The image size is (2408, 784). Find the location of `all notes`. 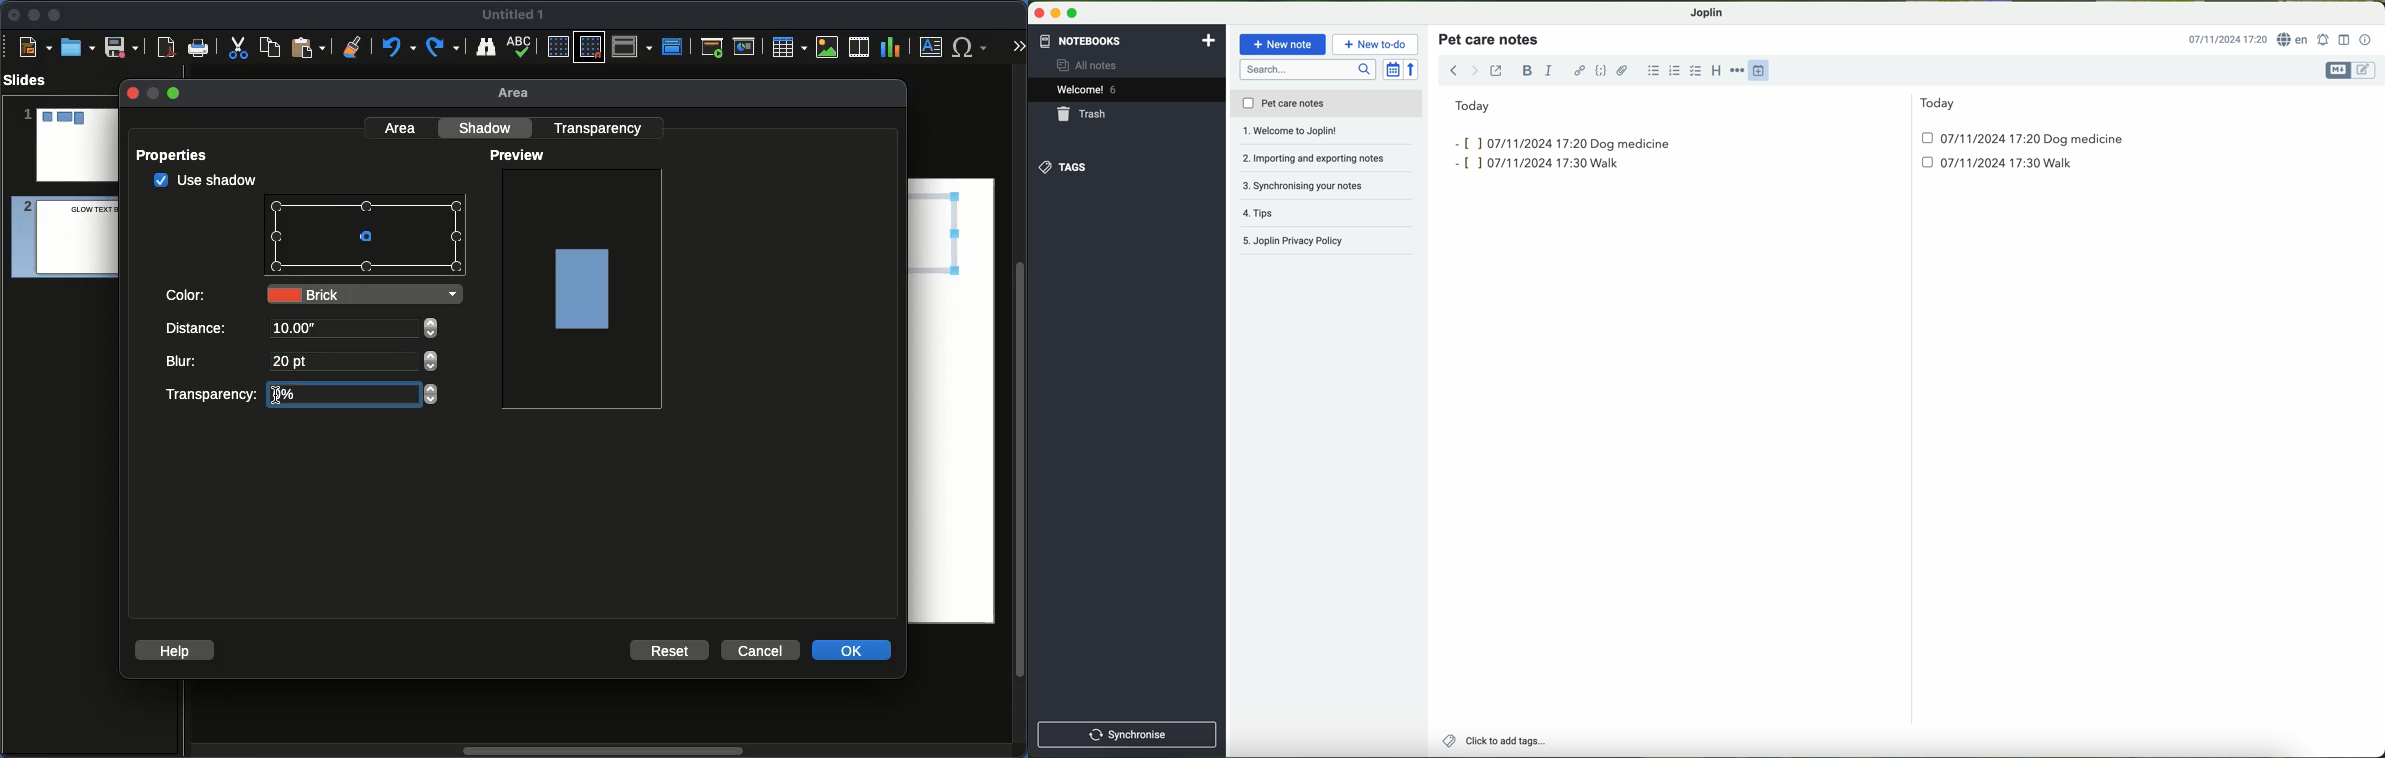

all notes is located at coordinates (1090, 66).